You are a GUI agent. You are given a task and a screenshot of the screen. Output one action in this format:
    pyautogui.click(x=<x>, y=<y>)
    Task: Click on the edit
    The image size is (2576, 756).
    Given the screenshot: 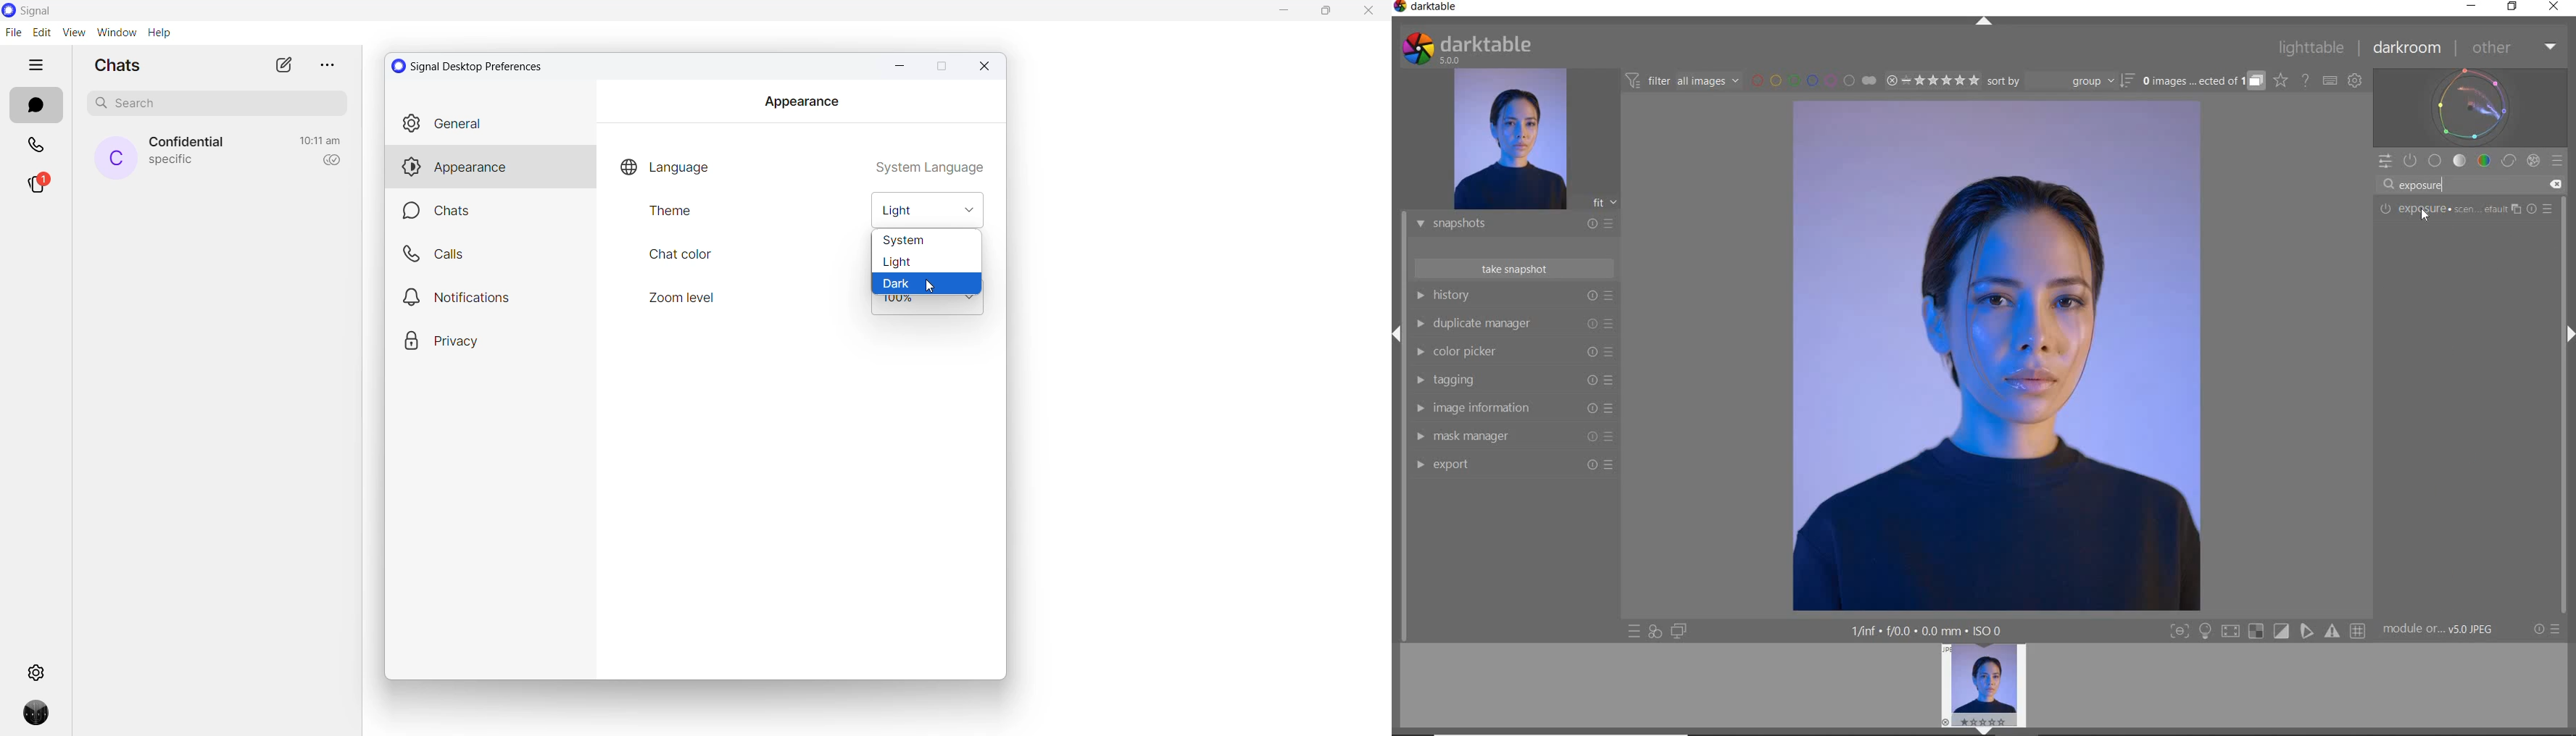 What is the action you would take?
    pyautogui.click(x=41, y=33)
    